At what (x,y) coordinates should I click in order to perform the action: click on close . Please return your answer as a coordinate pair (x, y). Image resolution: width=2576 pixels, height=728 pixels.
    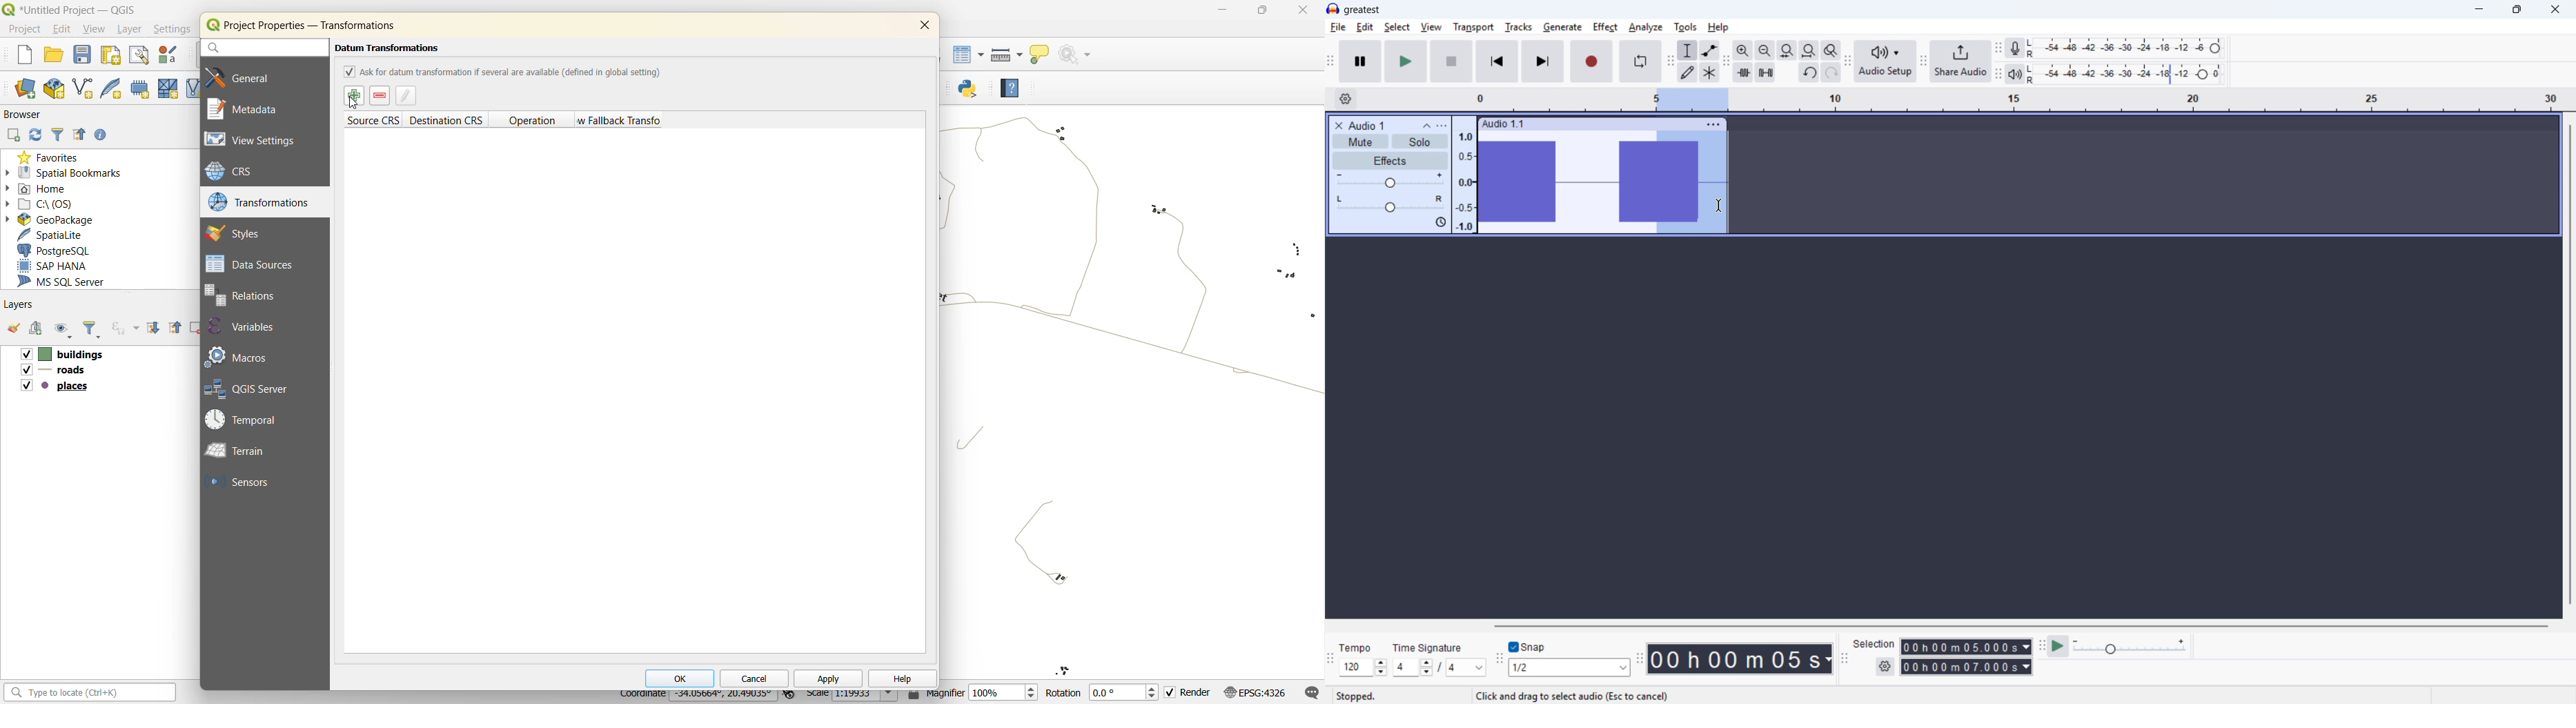
    Looking at the image, I should click on (2555, 10).